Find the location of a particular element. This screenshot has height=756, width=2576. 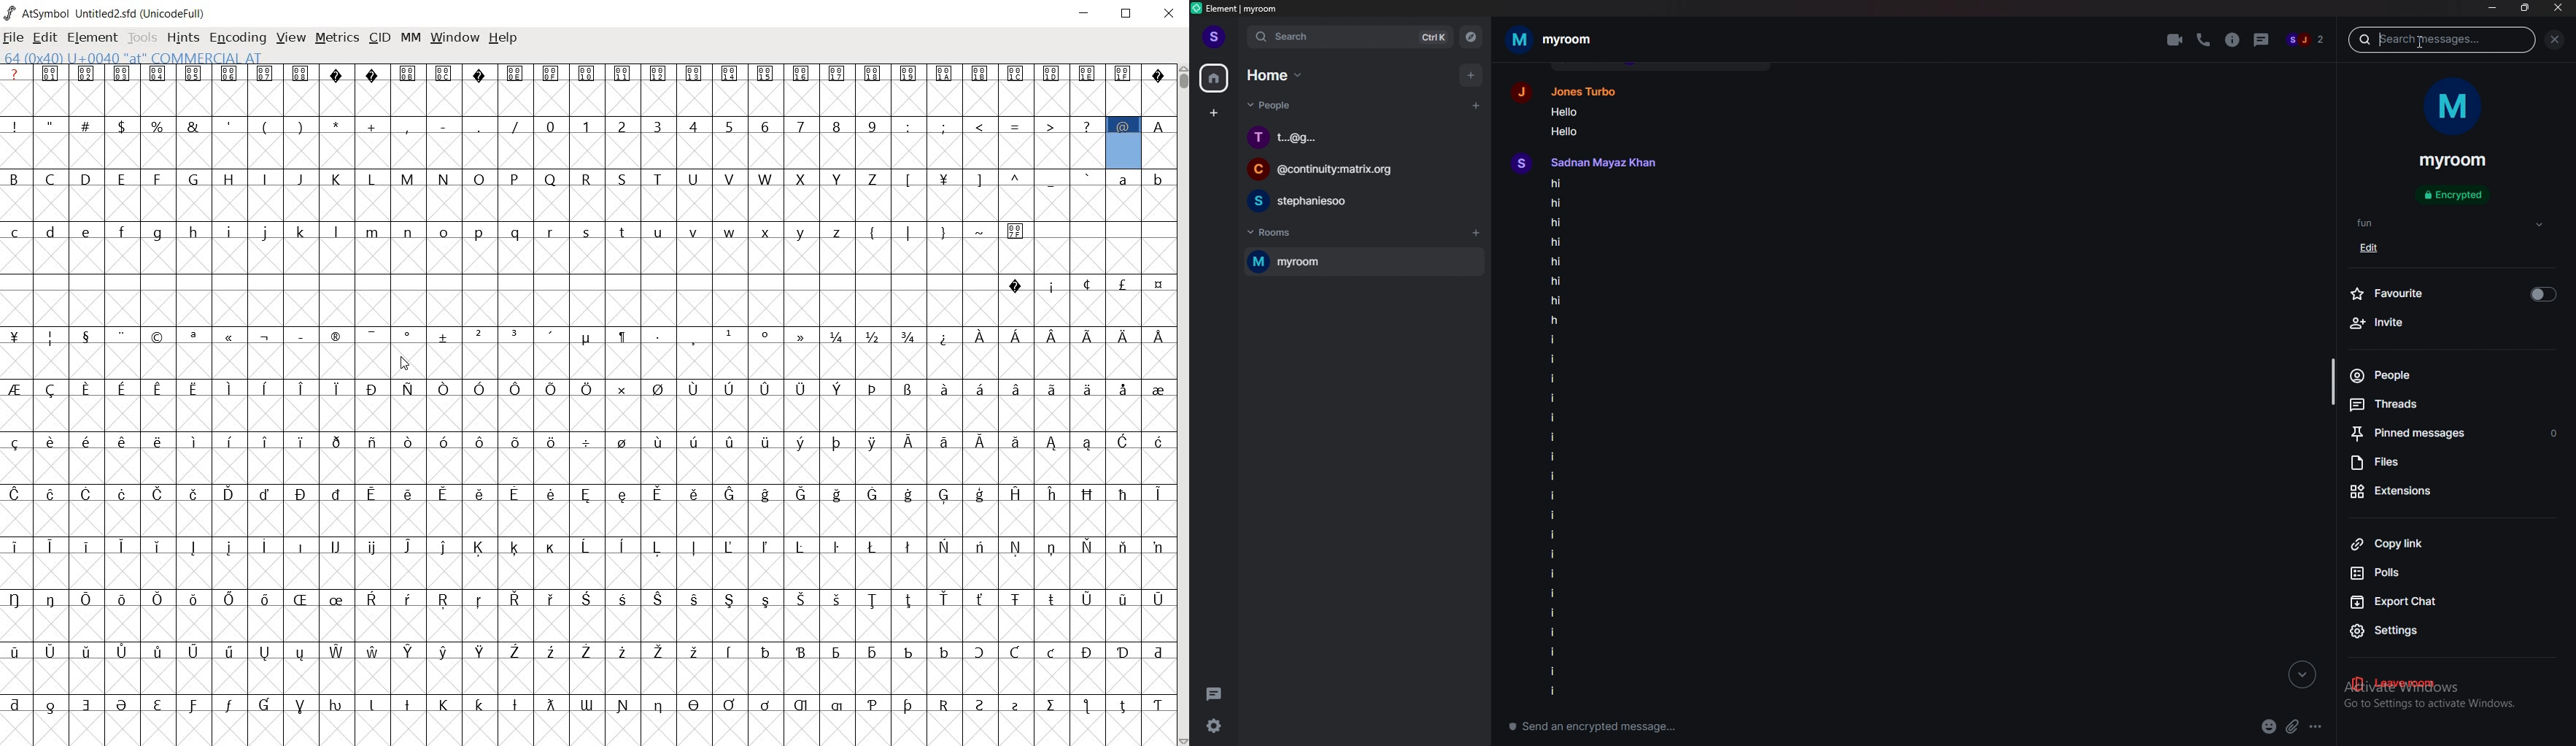

add is located at coordinates (1472, 76).